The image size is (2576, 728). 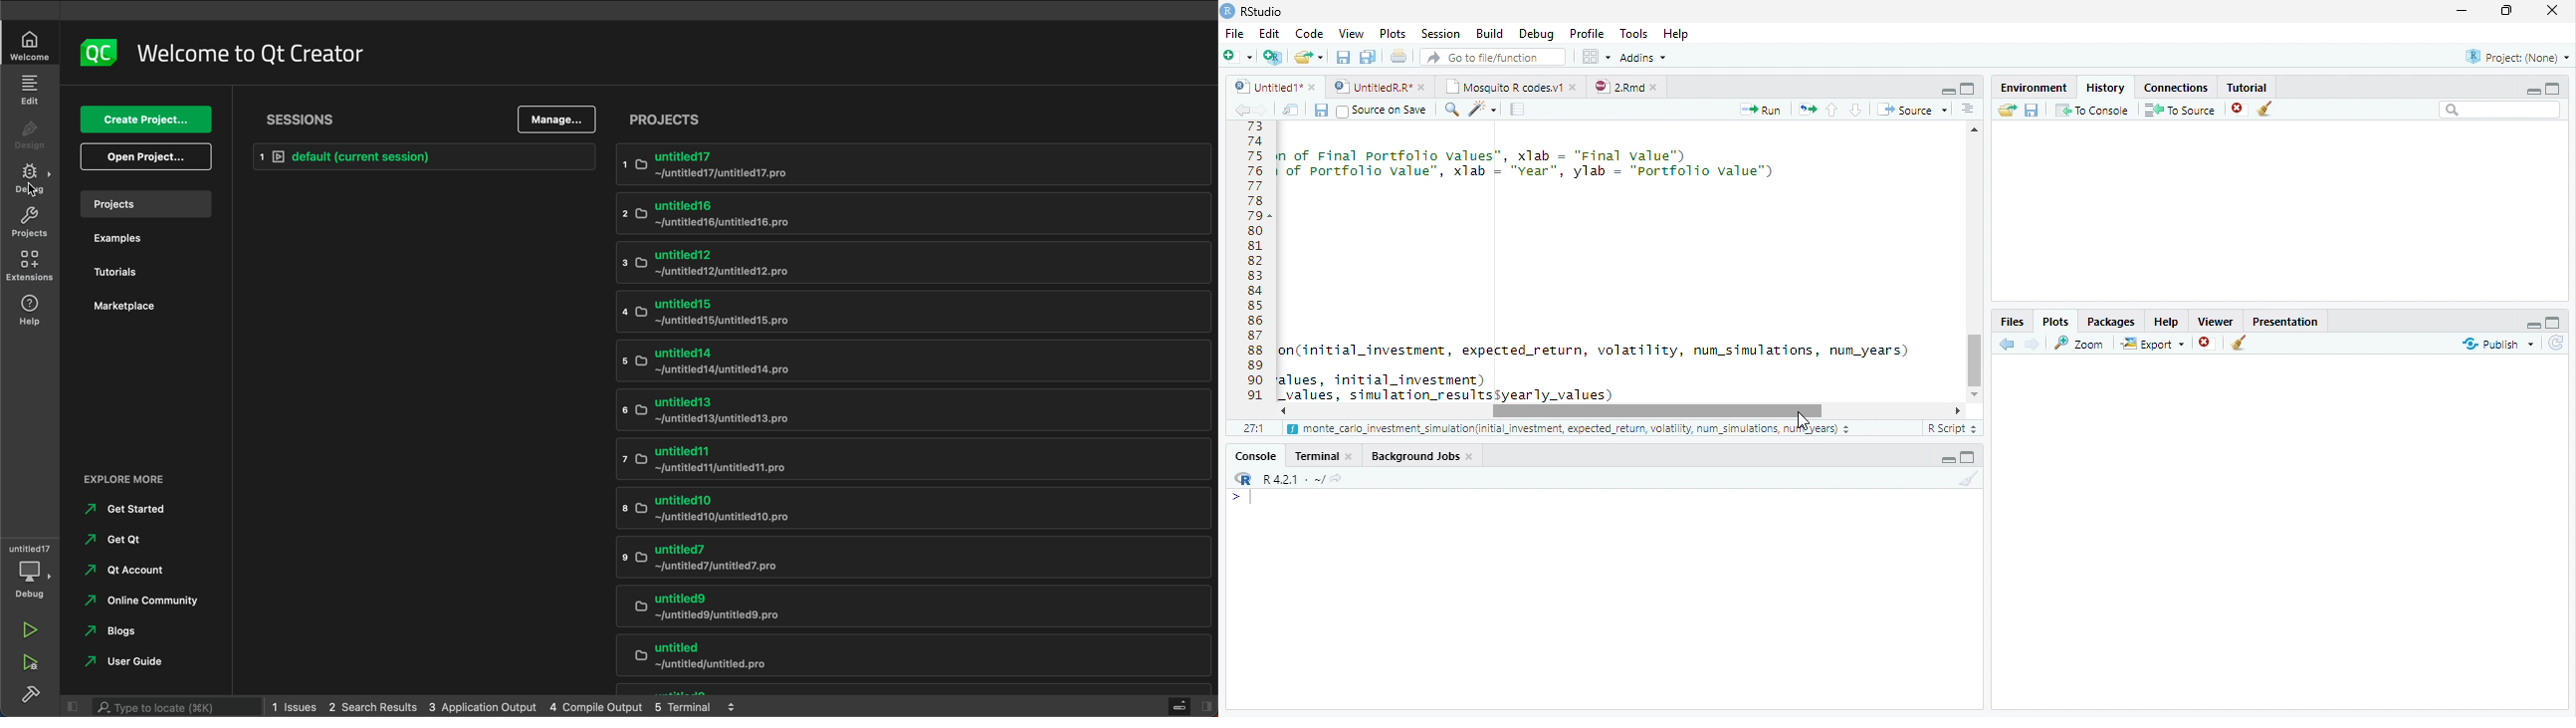 I want to click on monte_cario investment _simuiation{initial investment, expected_return, volatility, num simulations, num years), so click(x=1571, y=430).